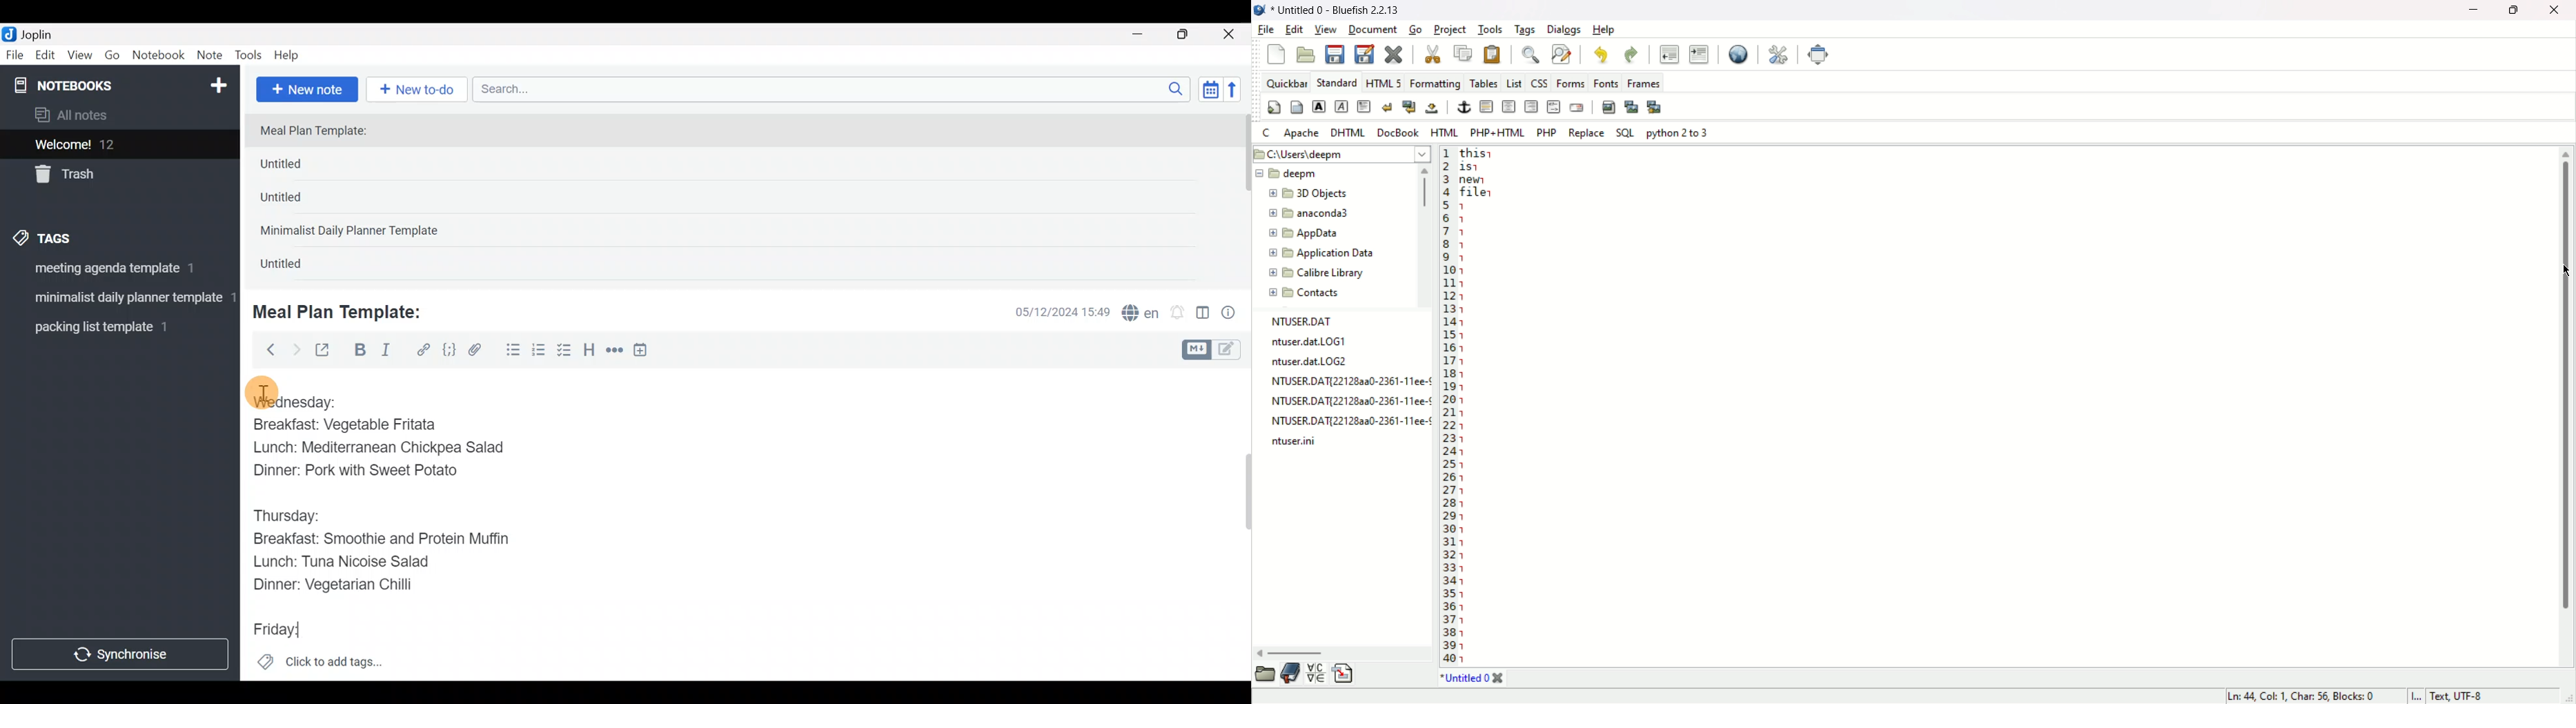 This screenshot has width=2576, height=728. What do you see at coordinates (1588, 133) in the screenshot?
I see `Replace` at bounding box center [1588, 133].